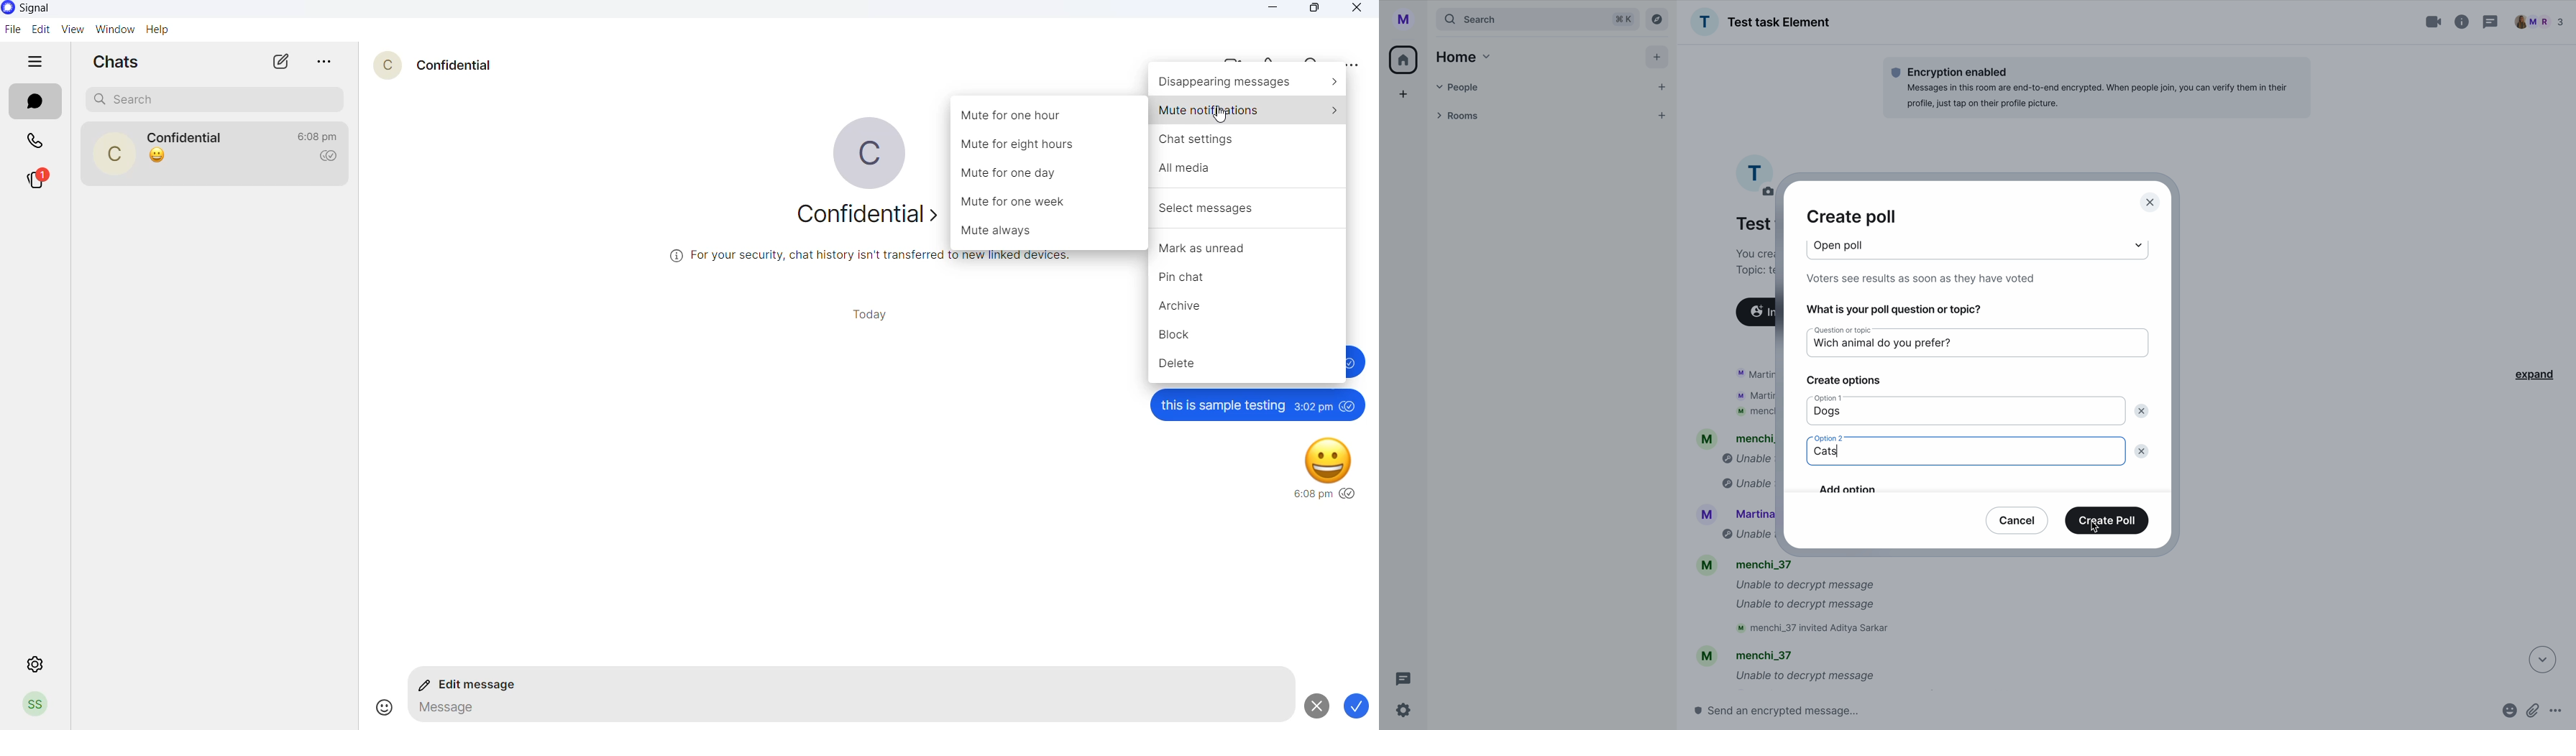 Image resolution: width=2576 pixels, height=756 pixels. I want to click on chat settings, so click(1248, 139).